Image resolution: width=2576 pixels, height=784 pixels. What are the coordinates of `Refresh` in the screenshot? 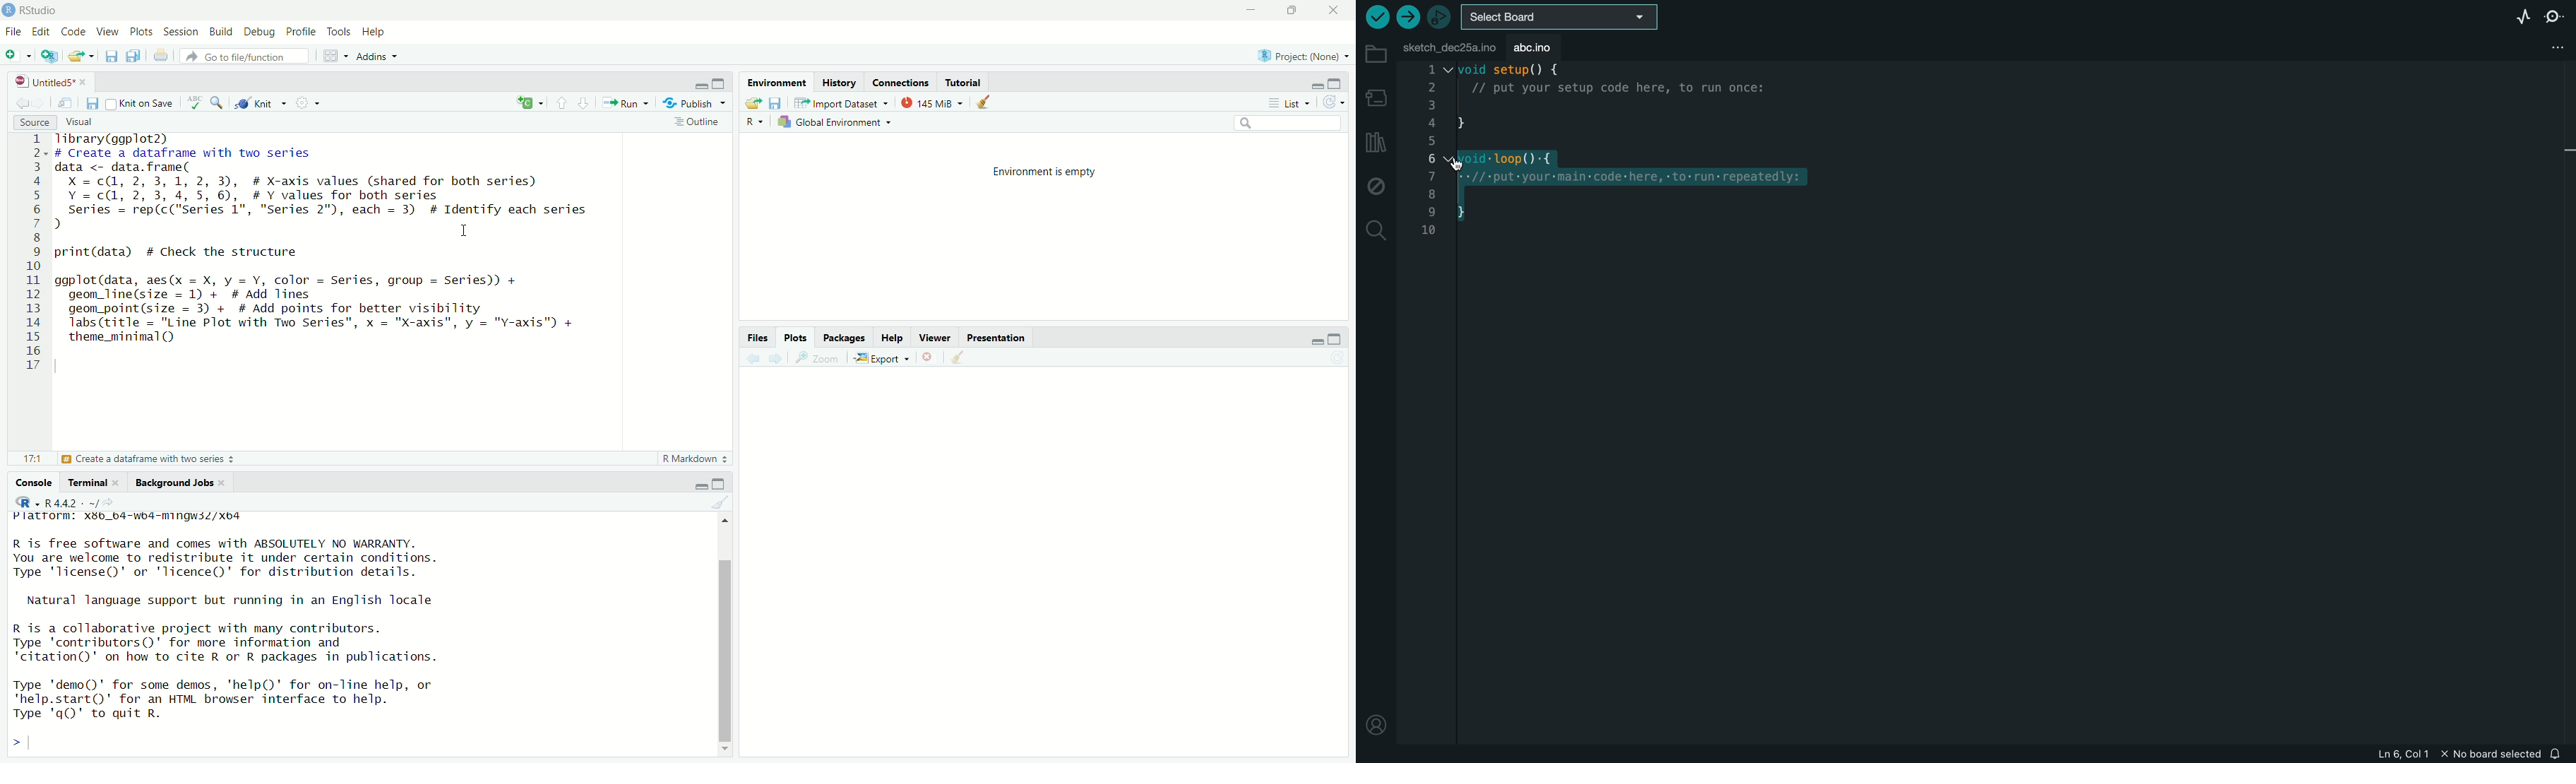 It's located at (1336, 360).